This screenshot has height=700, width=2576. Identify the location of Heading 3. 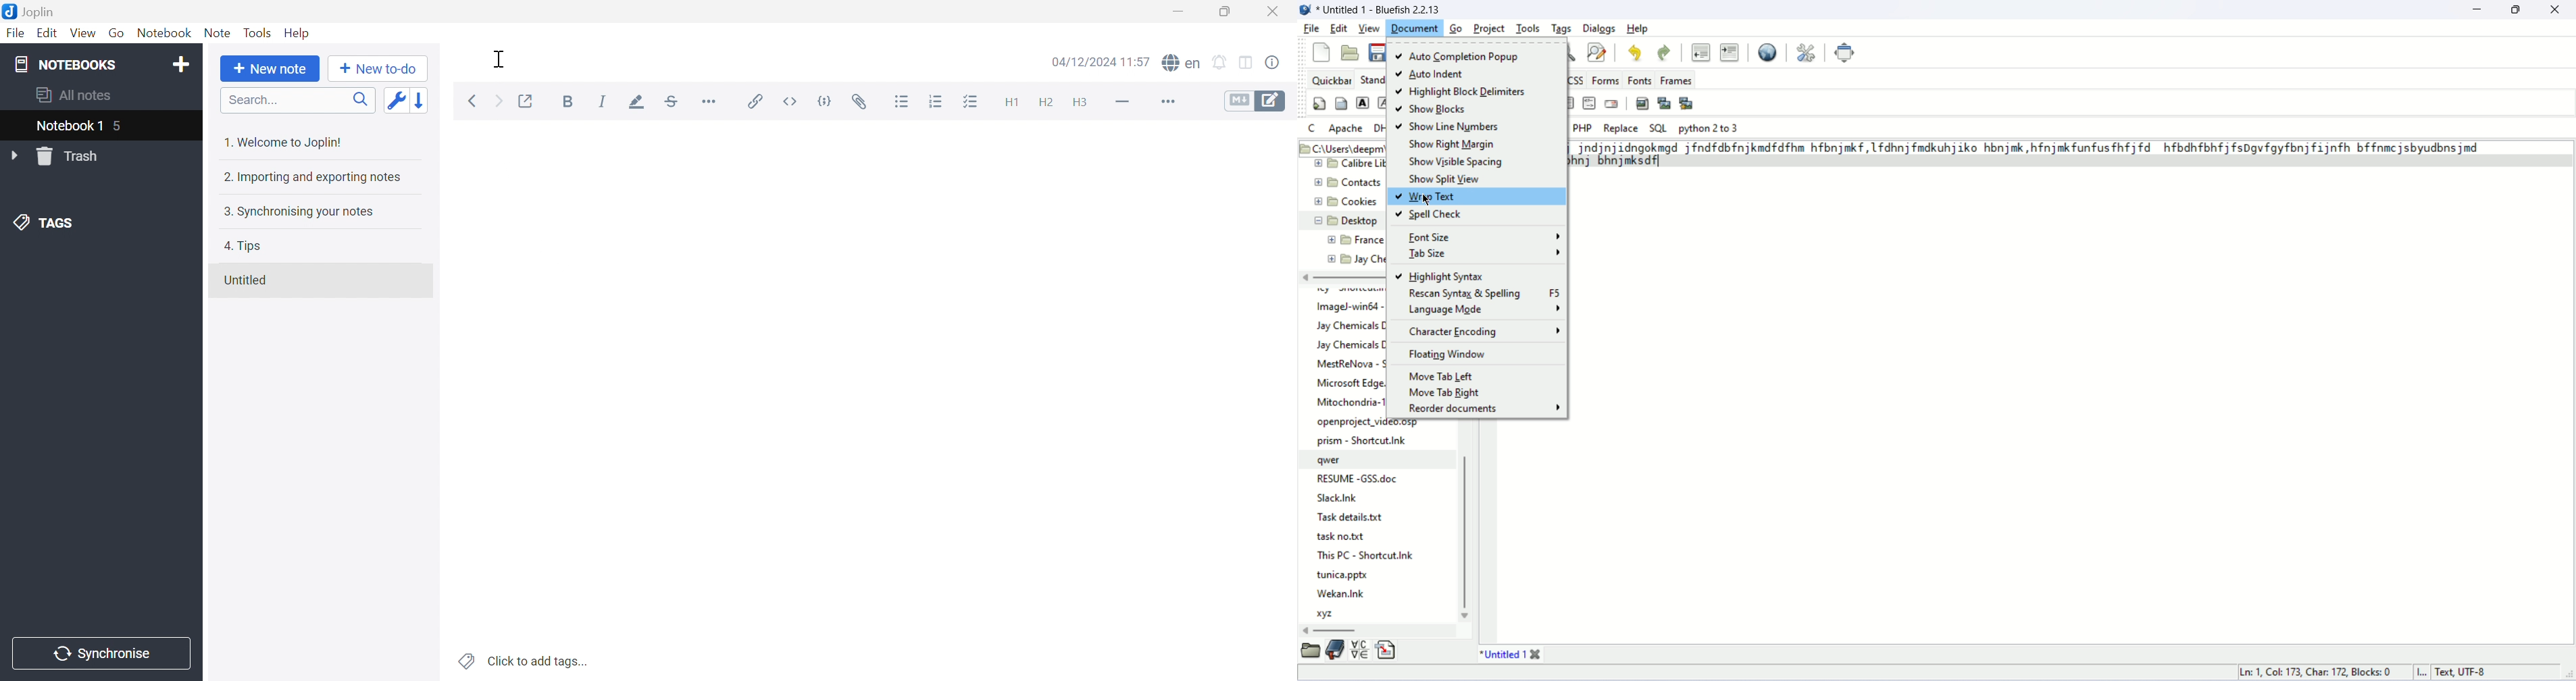
(1081, 104).